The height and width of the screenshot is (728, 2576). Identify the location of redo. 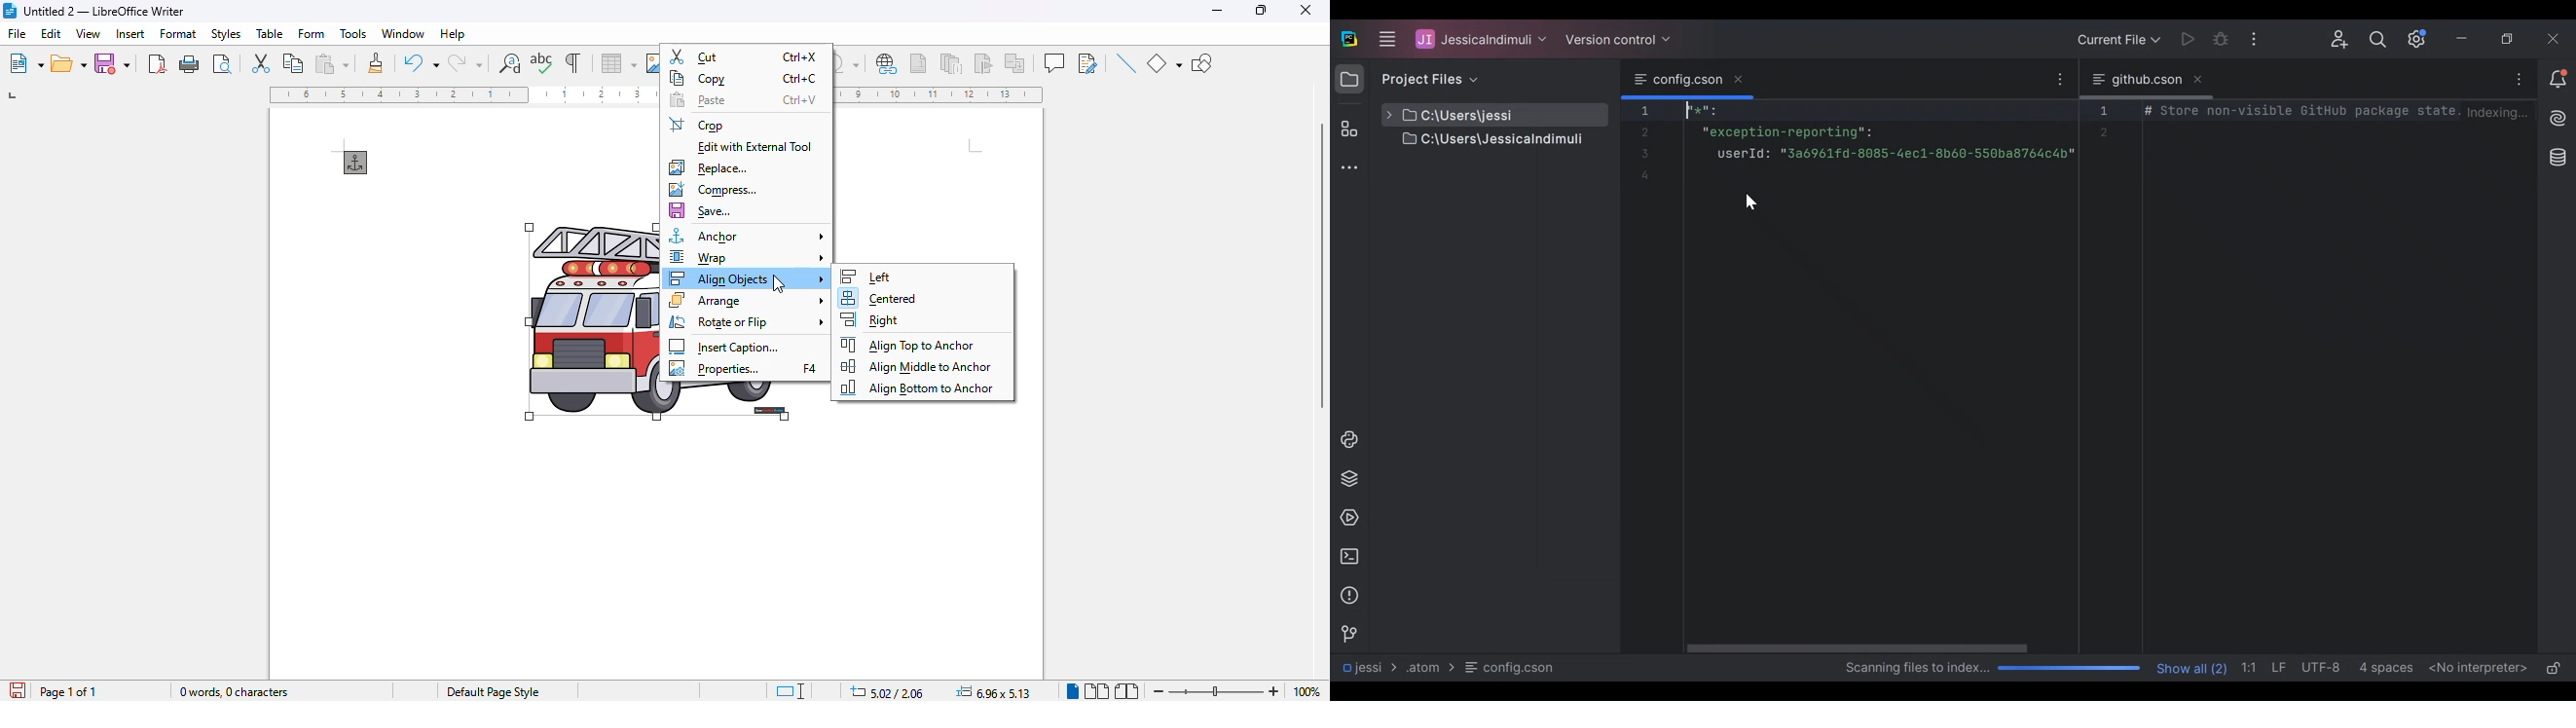
(465, 63).